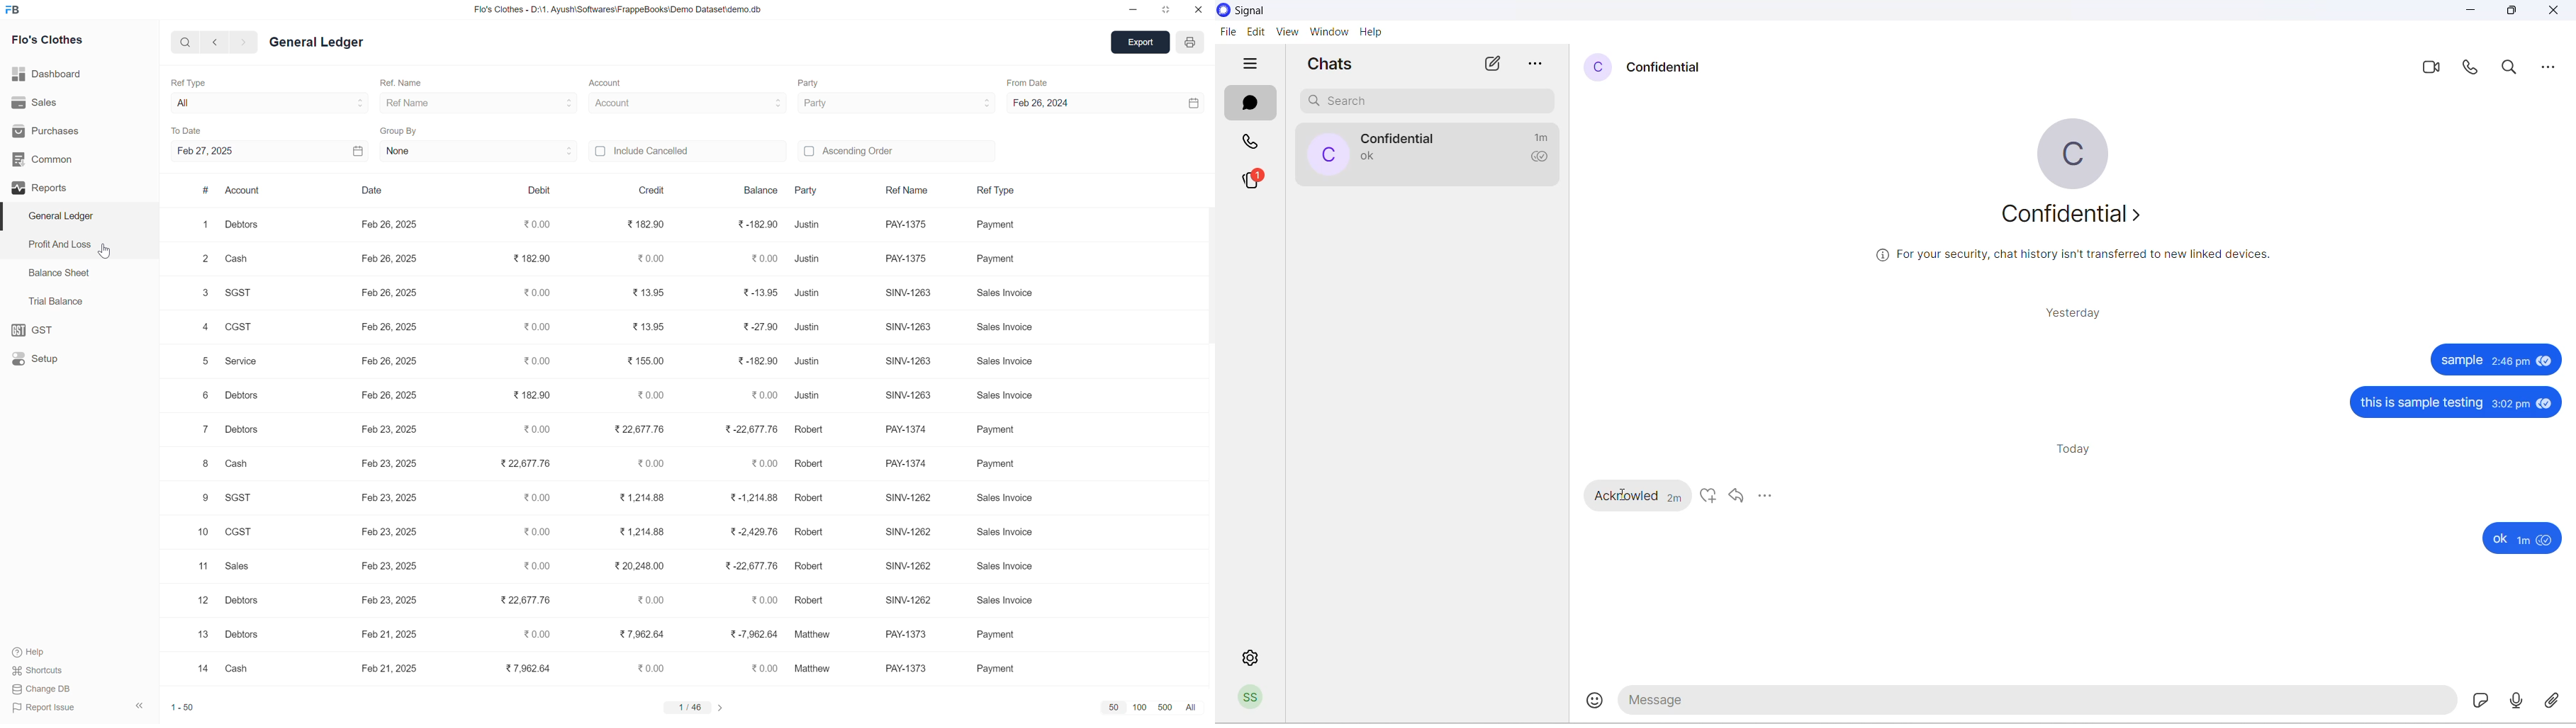 The image size is (2576, 728). What do you see at coordinates (1010, 530) in the screenshot?
I see `Sales Invoice` at bounding box center [1010, 530].